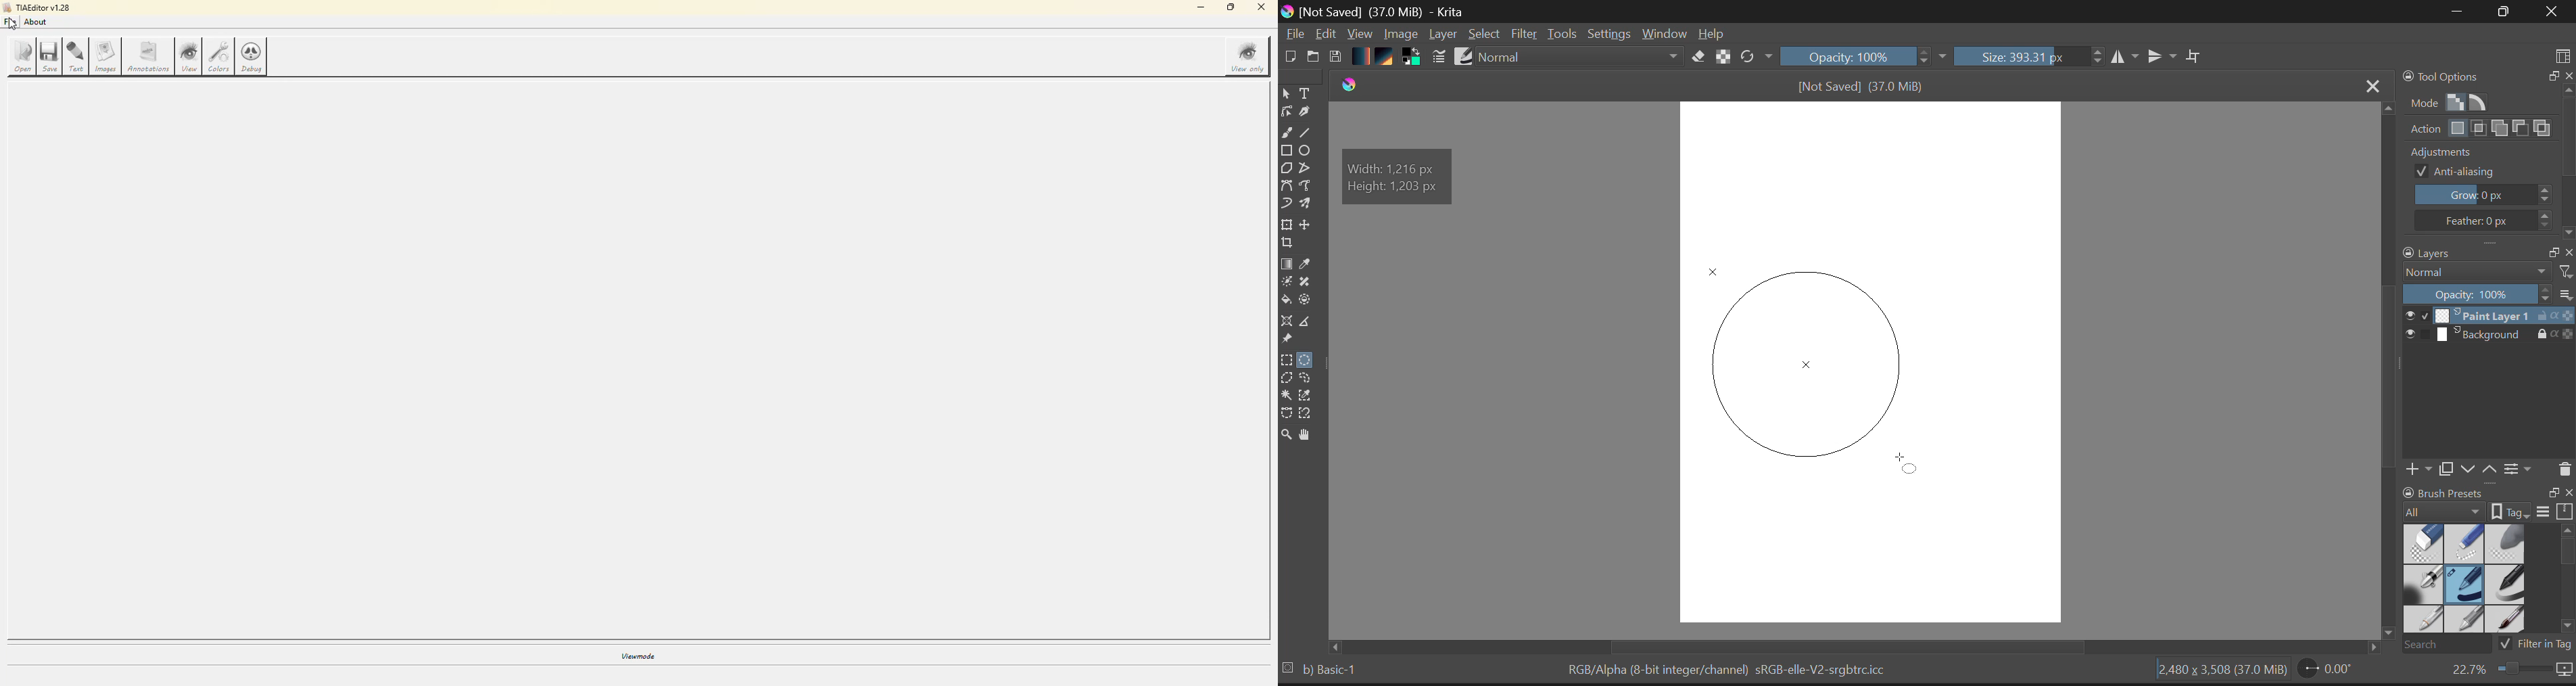 This screenshot has height=700, width=2576. What do you see at coordinates (1443, 36) in the screenshot?
I see `Layer` at bounding box center [1443, 36].